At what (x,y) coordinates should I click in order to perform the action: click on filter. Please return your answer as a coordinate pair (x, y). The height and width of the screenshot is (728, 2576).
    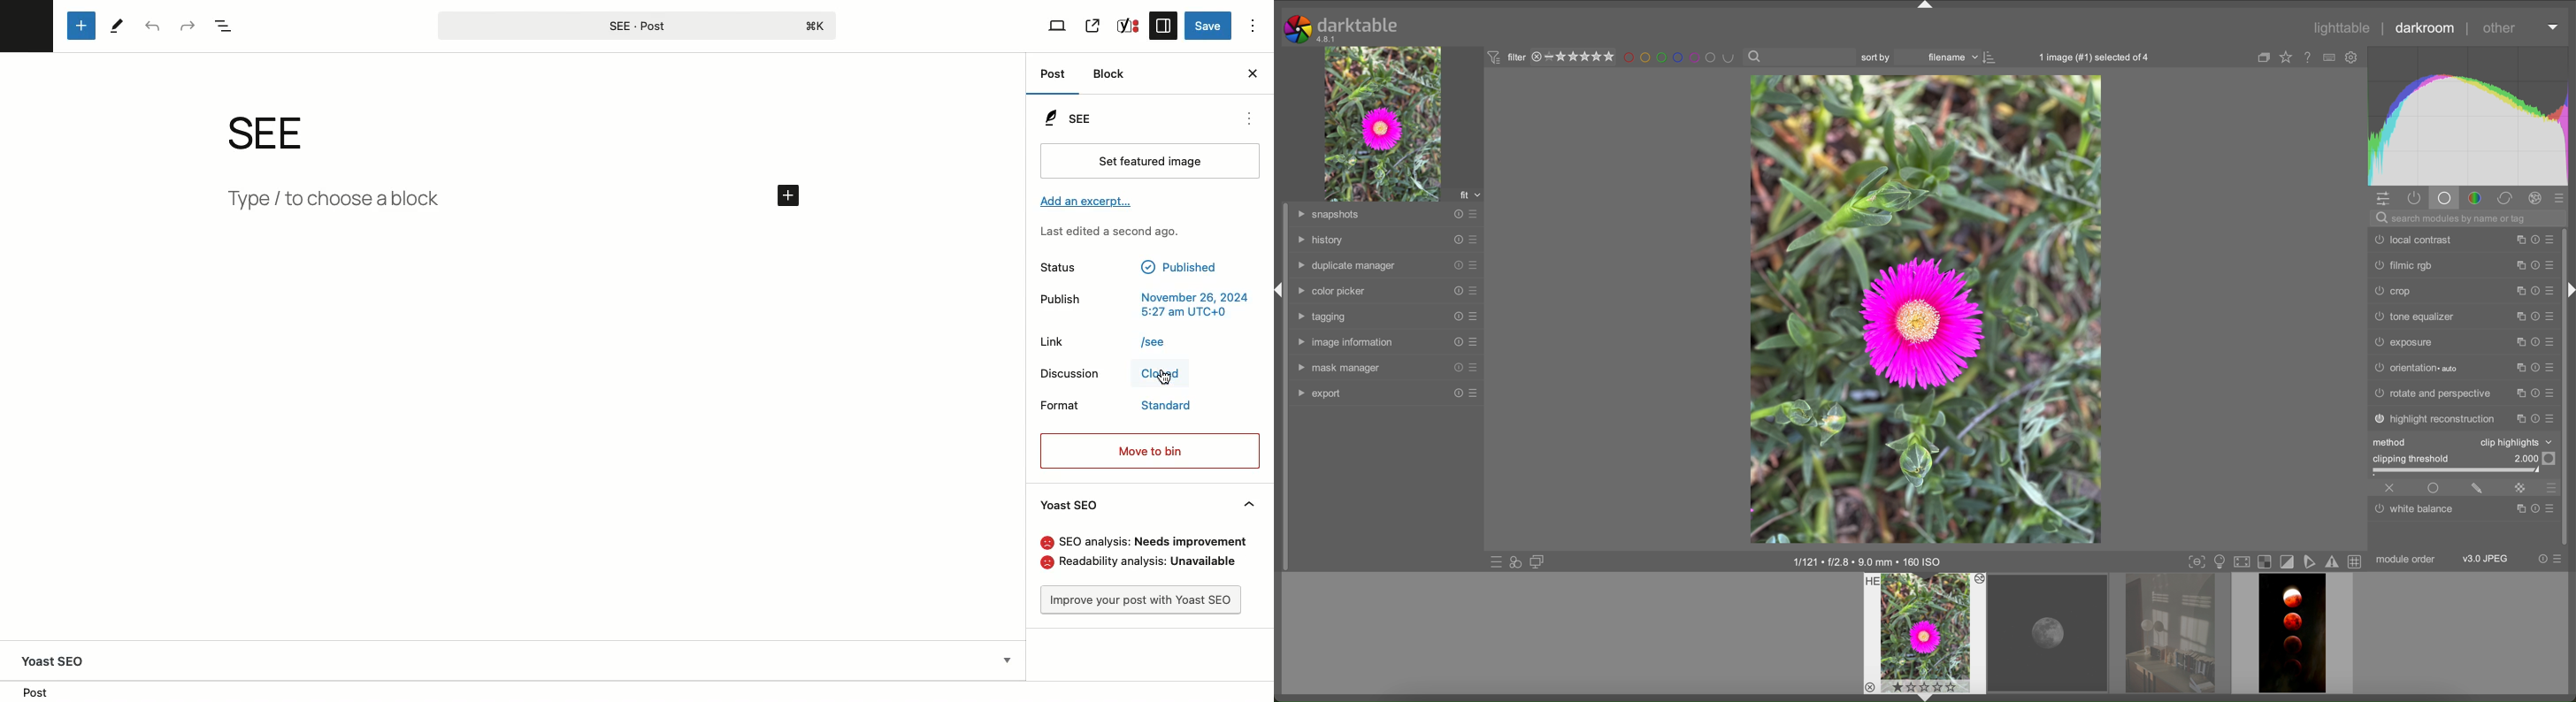
    Looking at the image, I should click on (1504, 58).